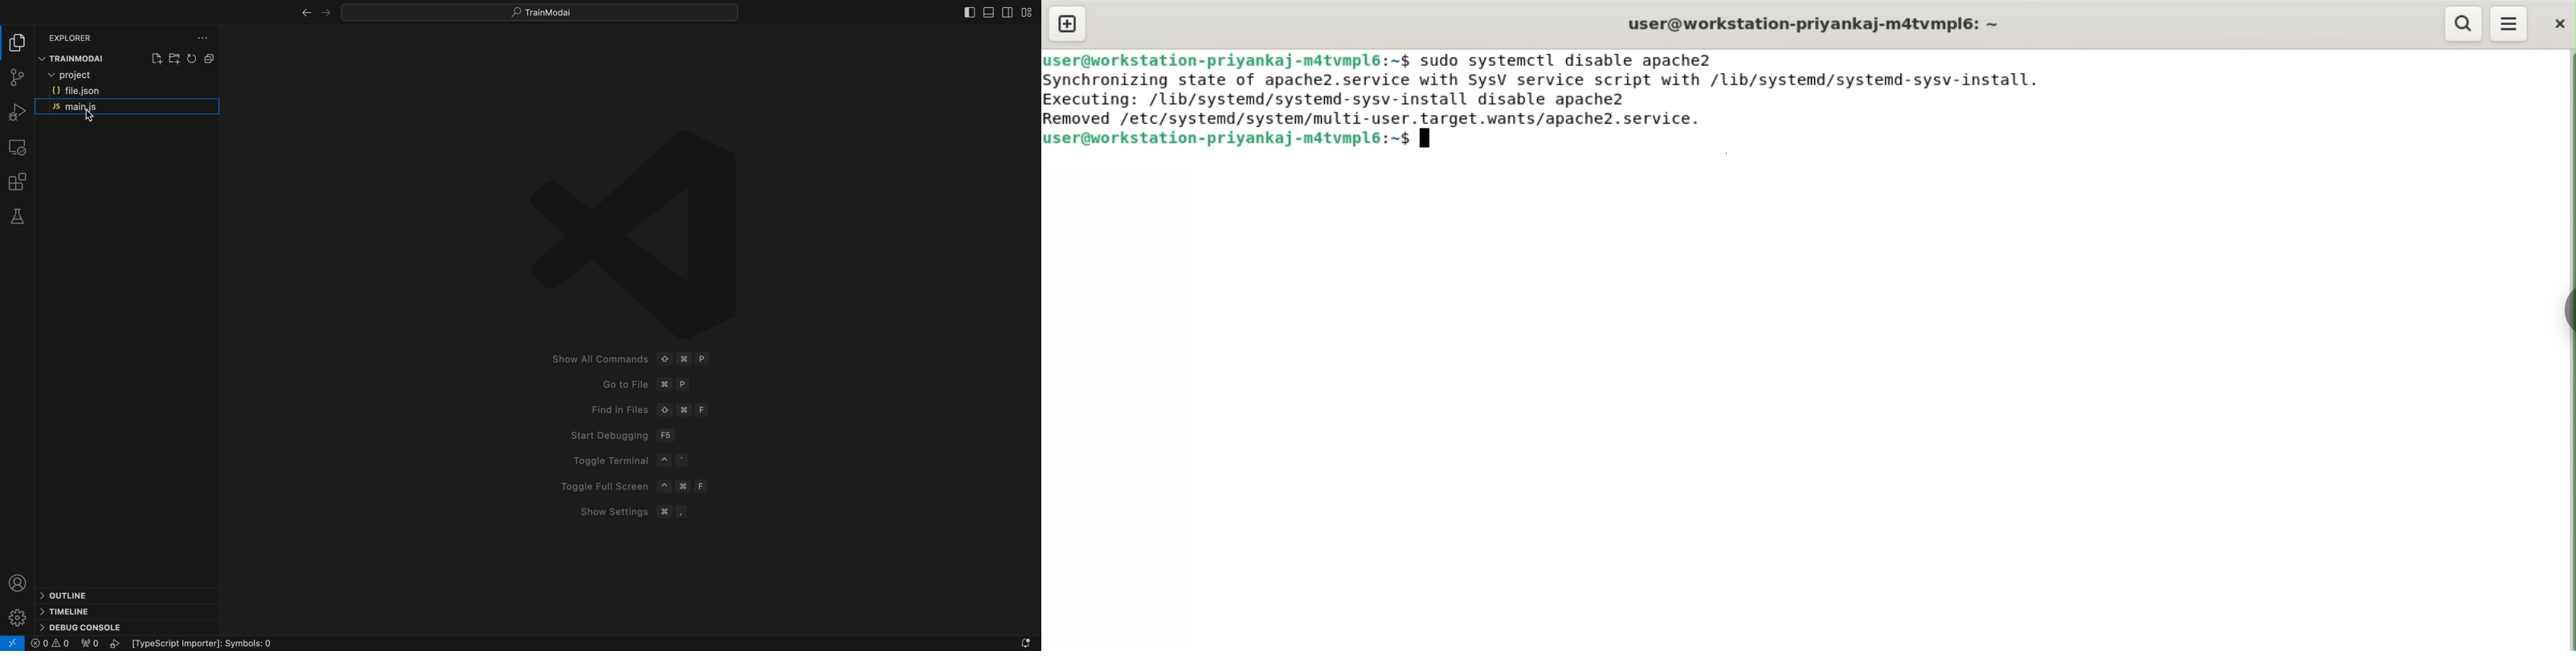  Describe the element at coordinates (67, 610) in the screenshot. I see `timeline` at that location.